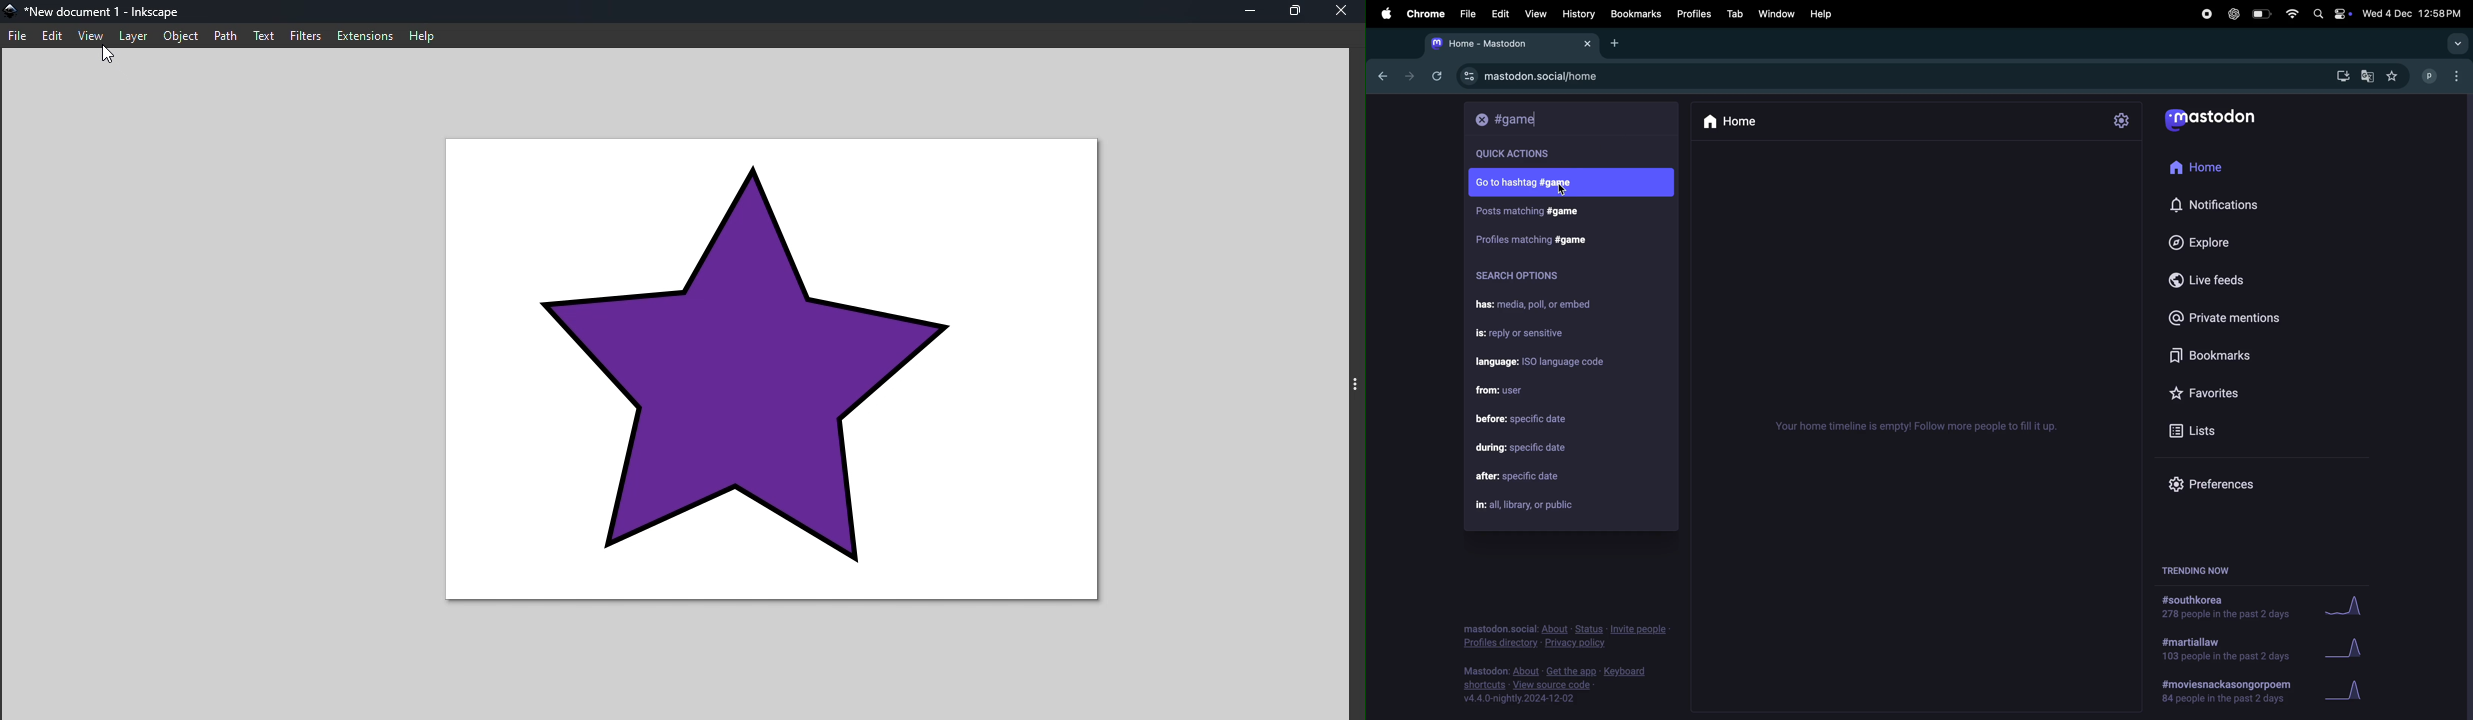 The height and width of the screenshot is (728, 2492). I want to click on Extensions, so click(363, 36).